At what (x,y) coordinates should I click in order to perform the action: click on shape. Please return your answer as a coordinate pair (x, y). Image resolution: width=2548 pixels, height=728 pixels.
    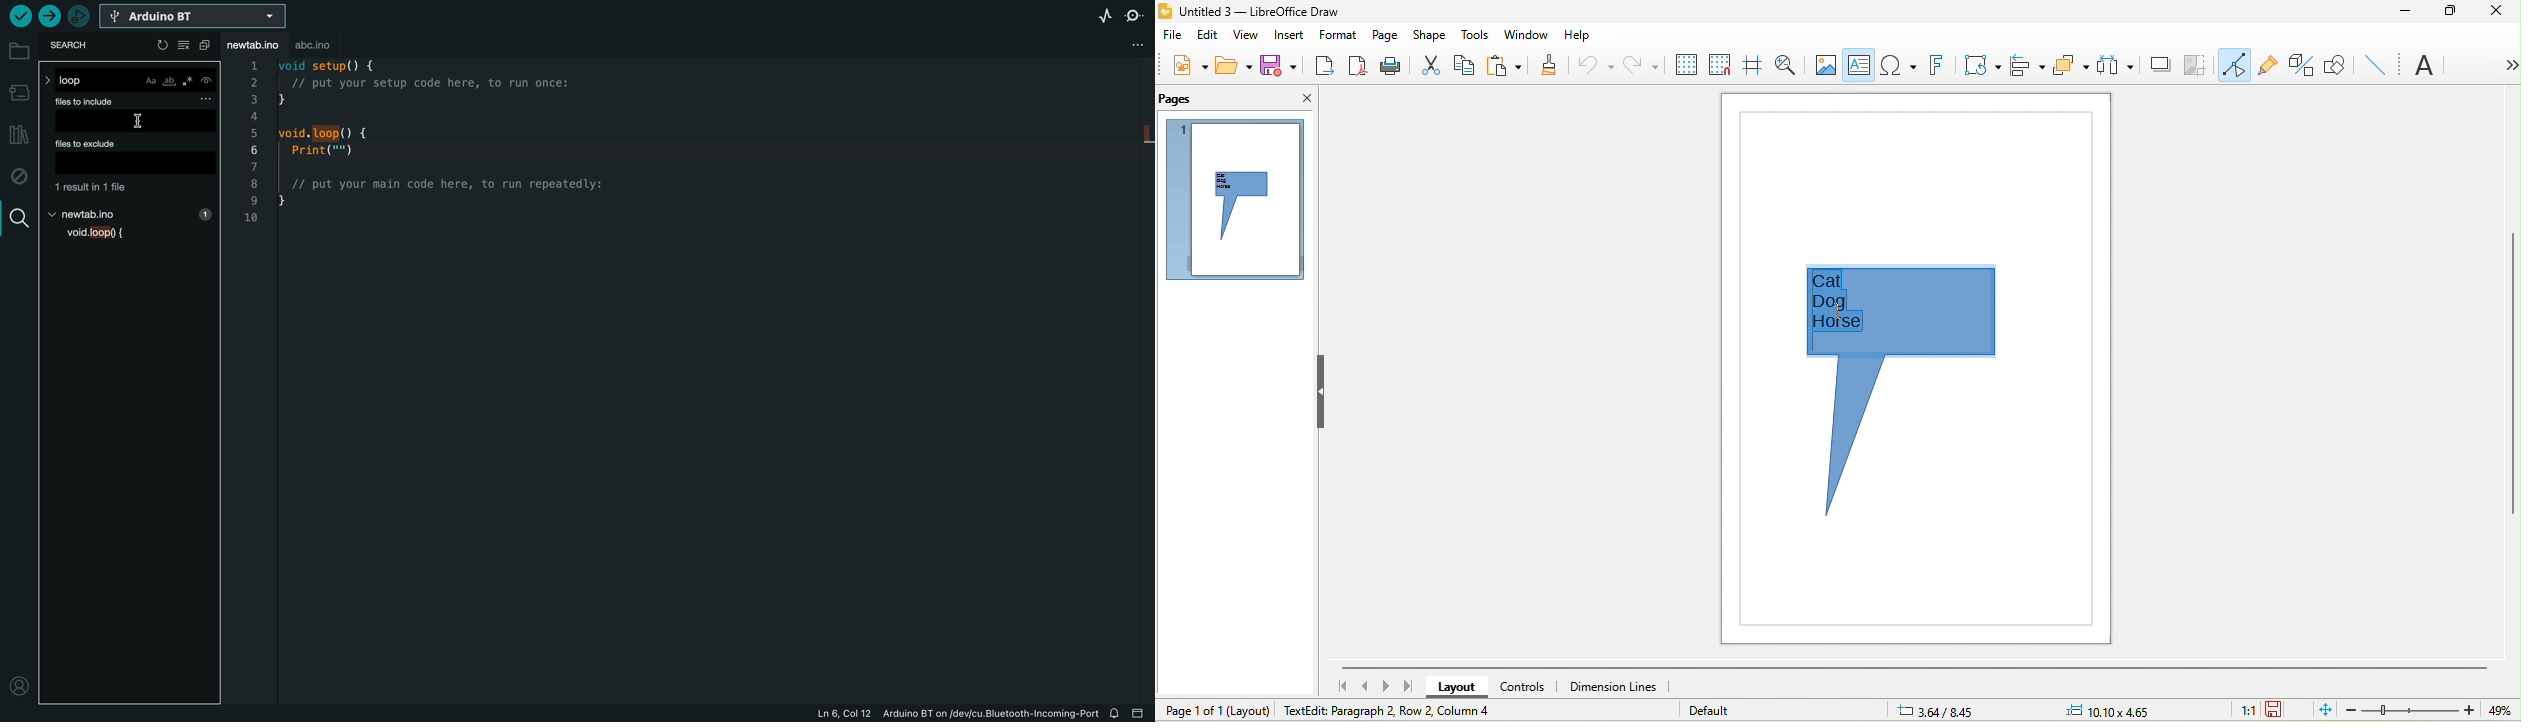
    Looking at the image, I should click on (1431, 35).